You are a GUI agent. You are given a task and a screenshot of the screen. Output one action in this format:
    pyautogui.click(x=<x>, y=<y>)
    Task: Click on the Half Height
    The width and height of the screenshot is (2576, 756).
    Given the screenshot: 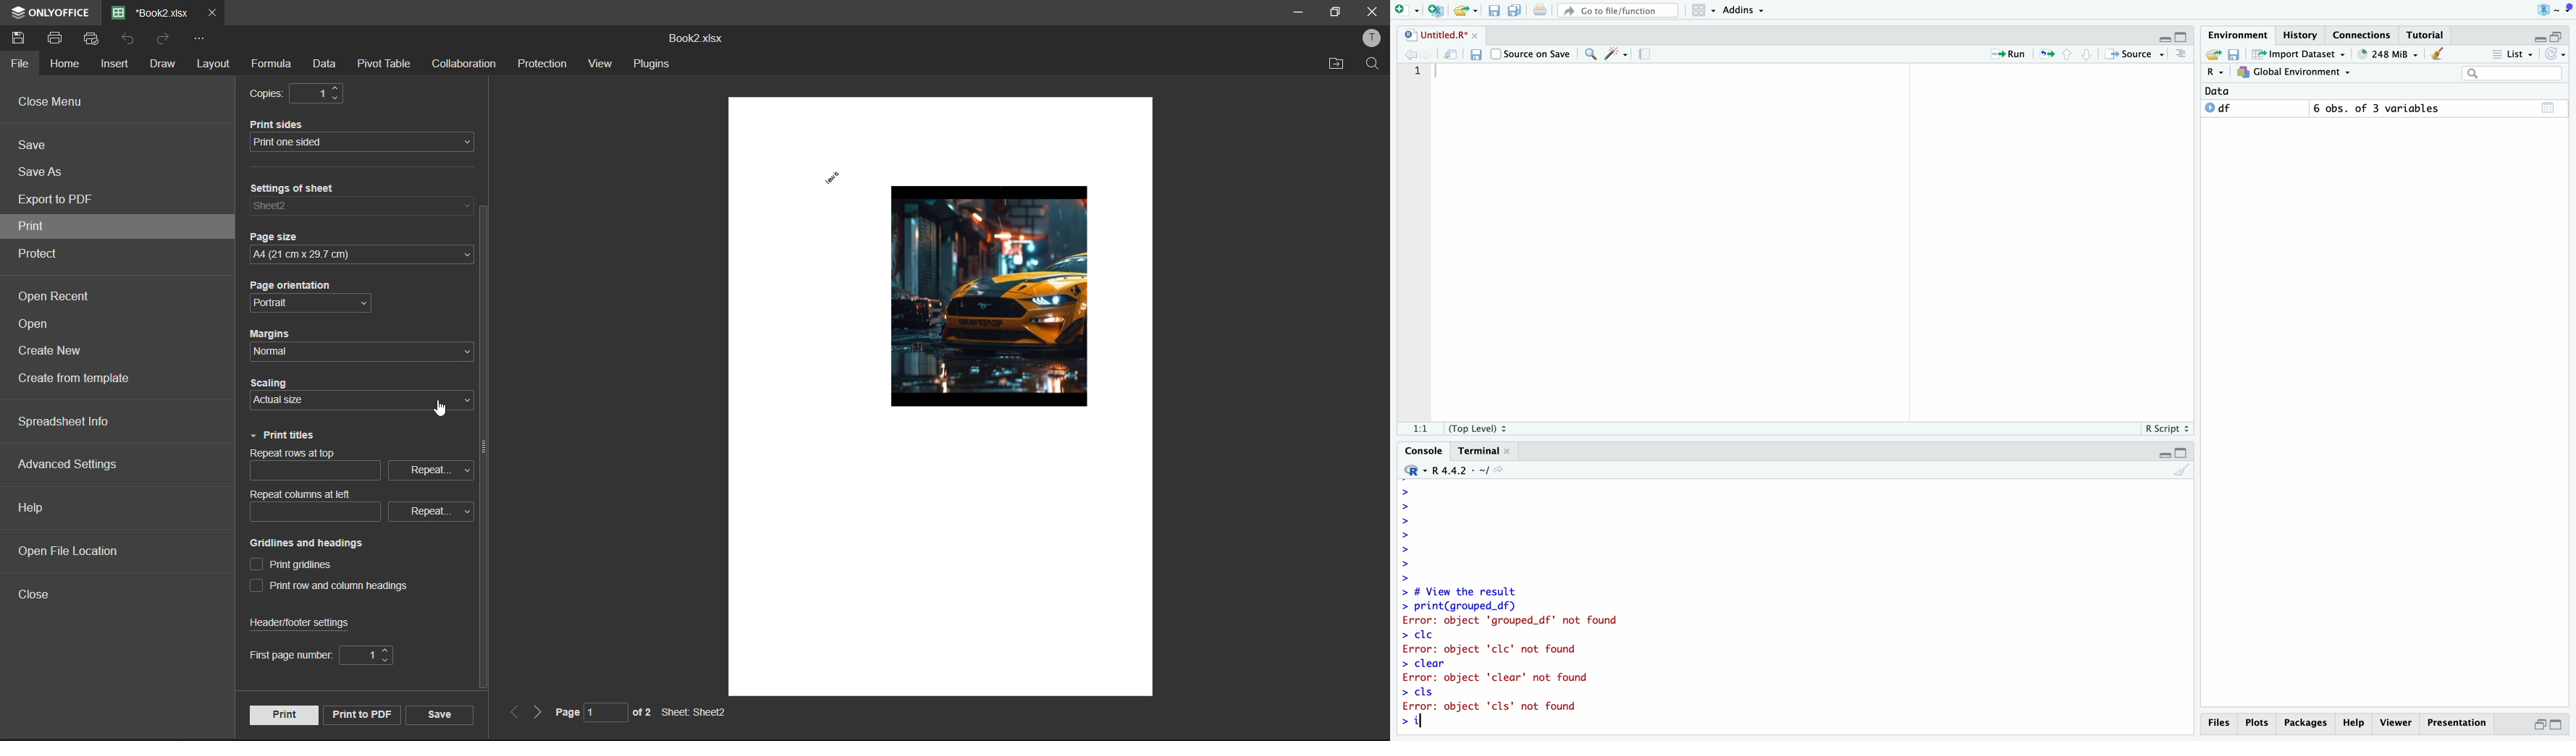 What is the action you would take?
    pyautogui.click(x=2538, y=724)
    